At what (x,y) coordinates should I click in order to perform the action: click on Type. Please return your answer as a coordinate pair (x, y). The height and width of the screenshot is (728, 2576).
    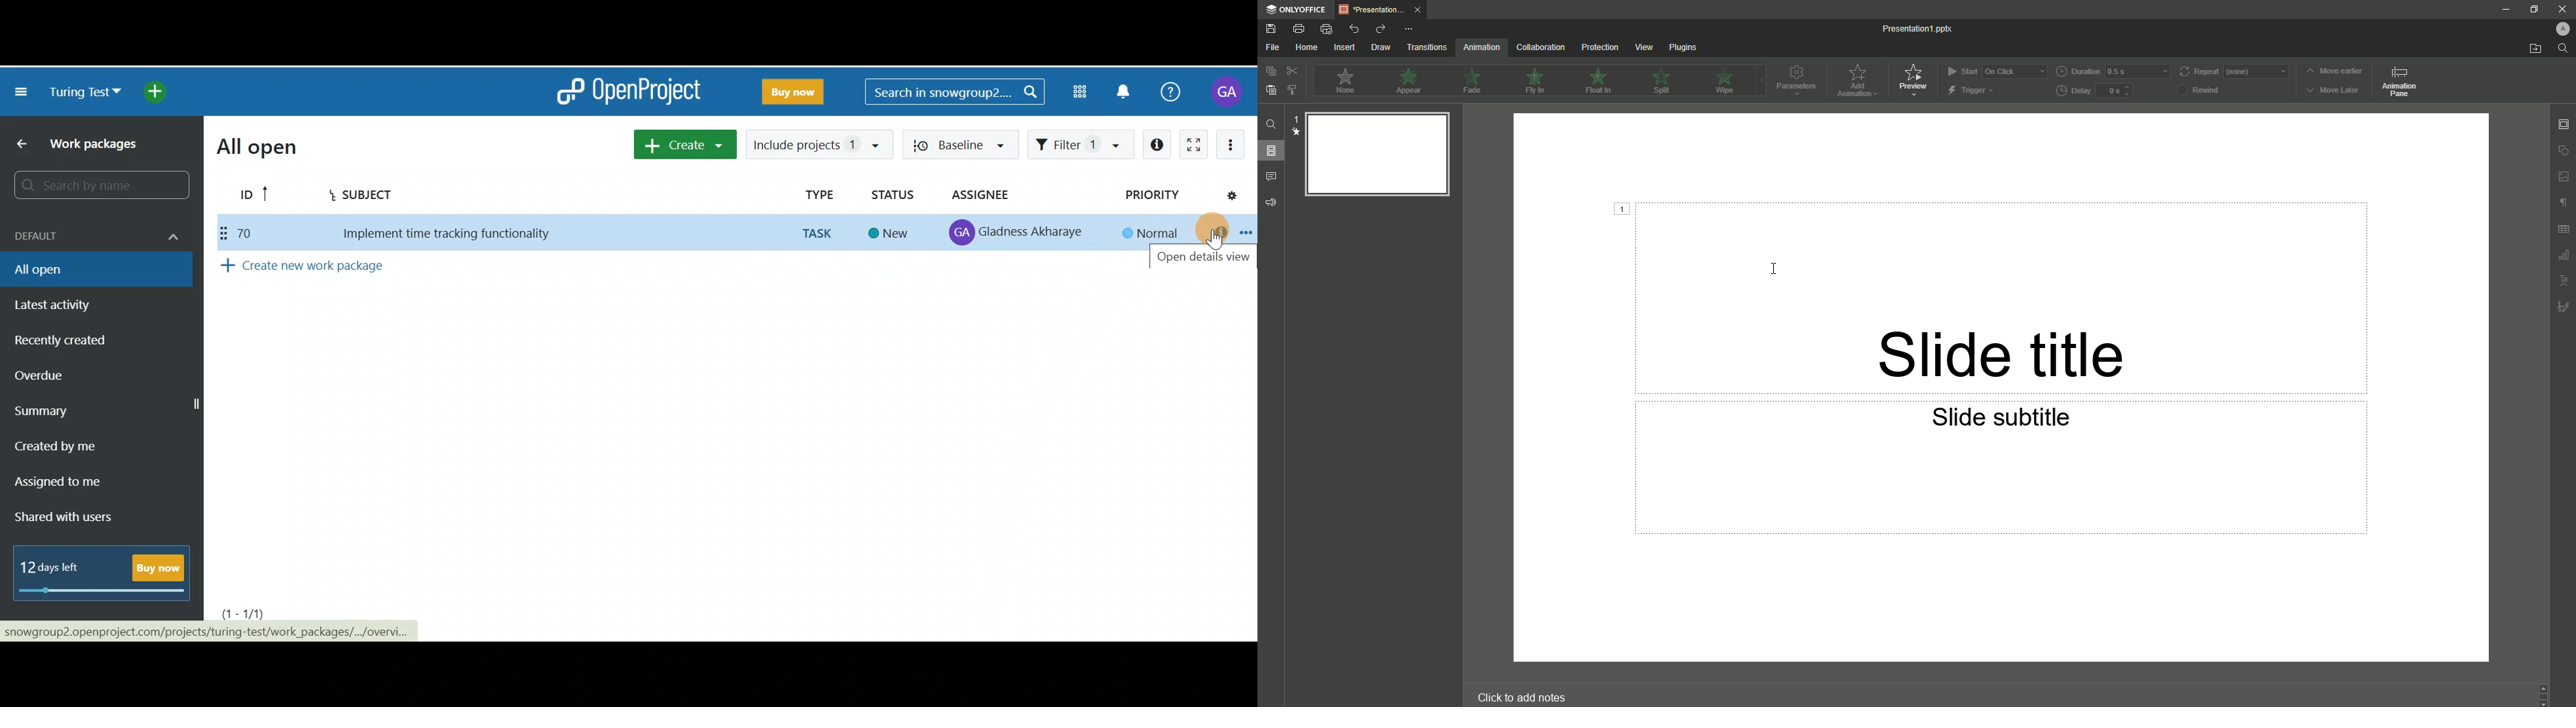
    Looking at the image, I should click on (820, 194).